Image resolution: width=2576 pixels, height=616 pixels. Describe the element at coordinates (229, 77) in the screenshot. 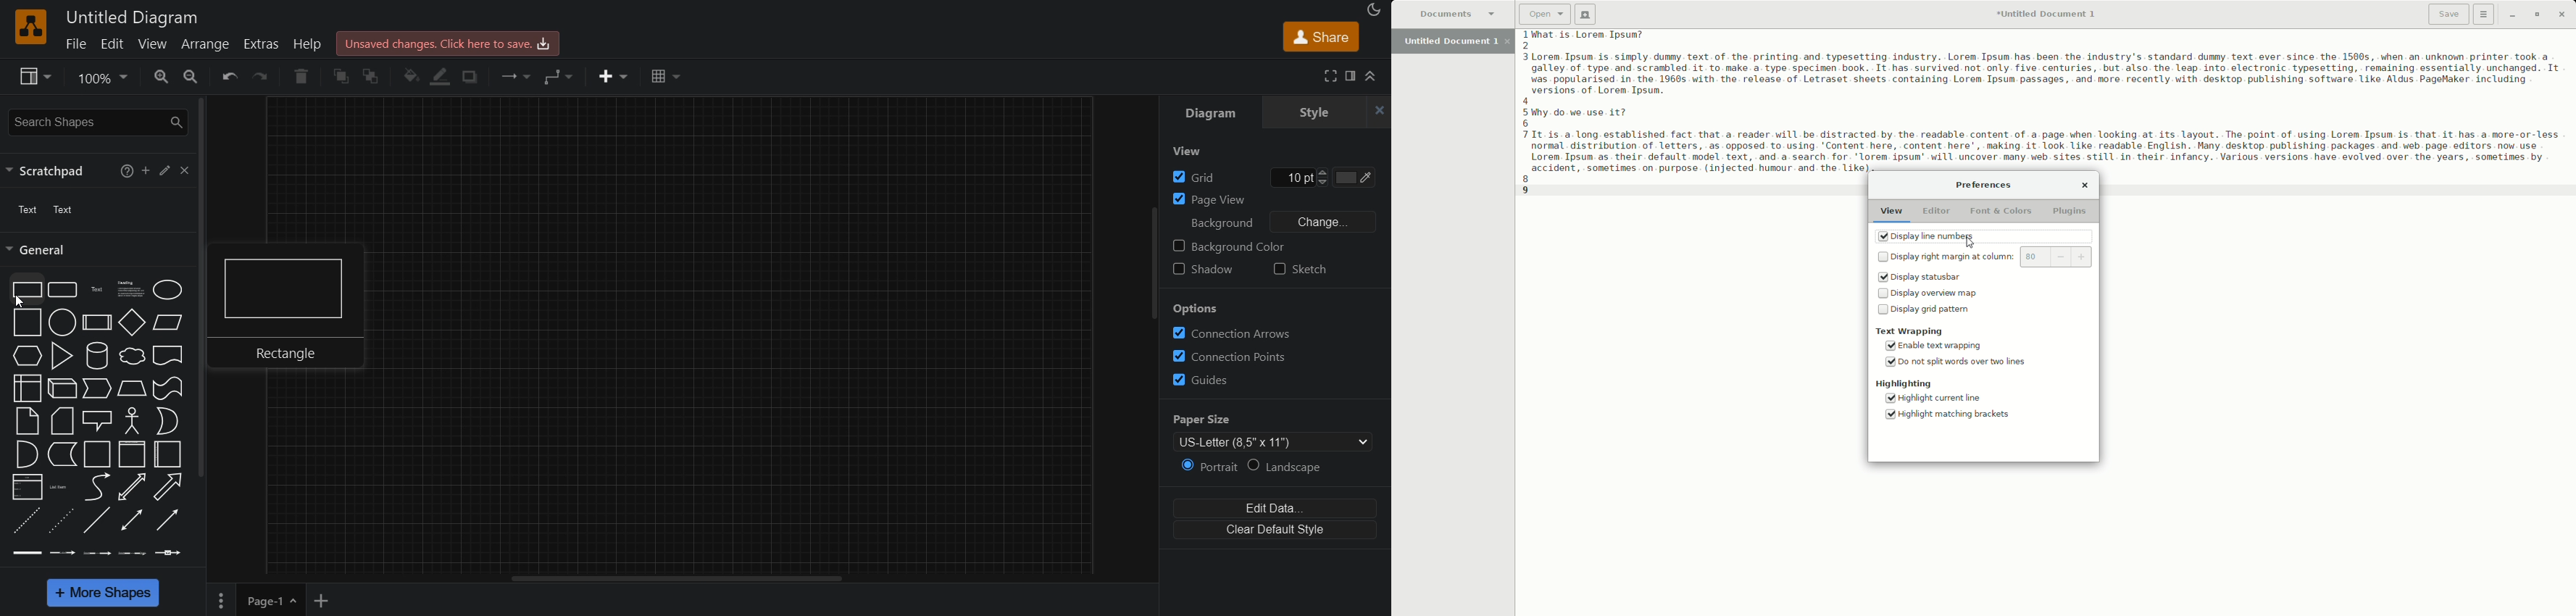

I see `undo` at that location.